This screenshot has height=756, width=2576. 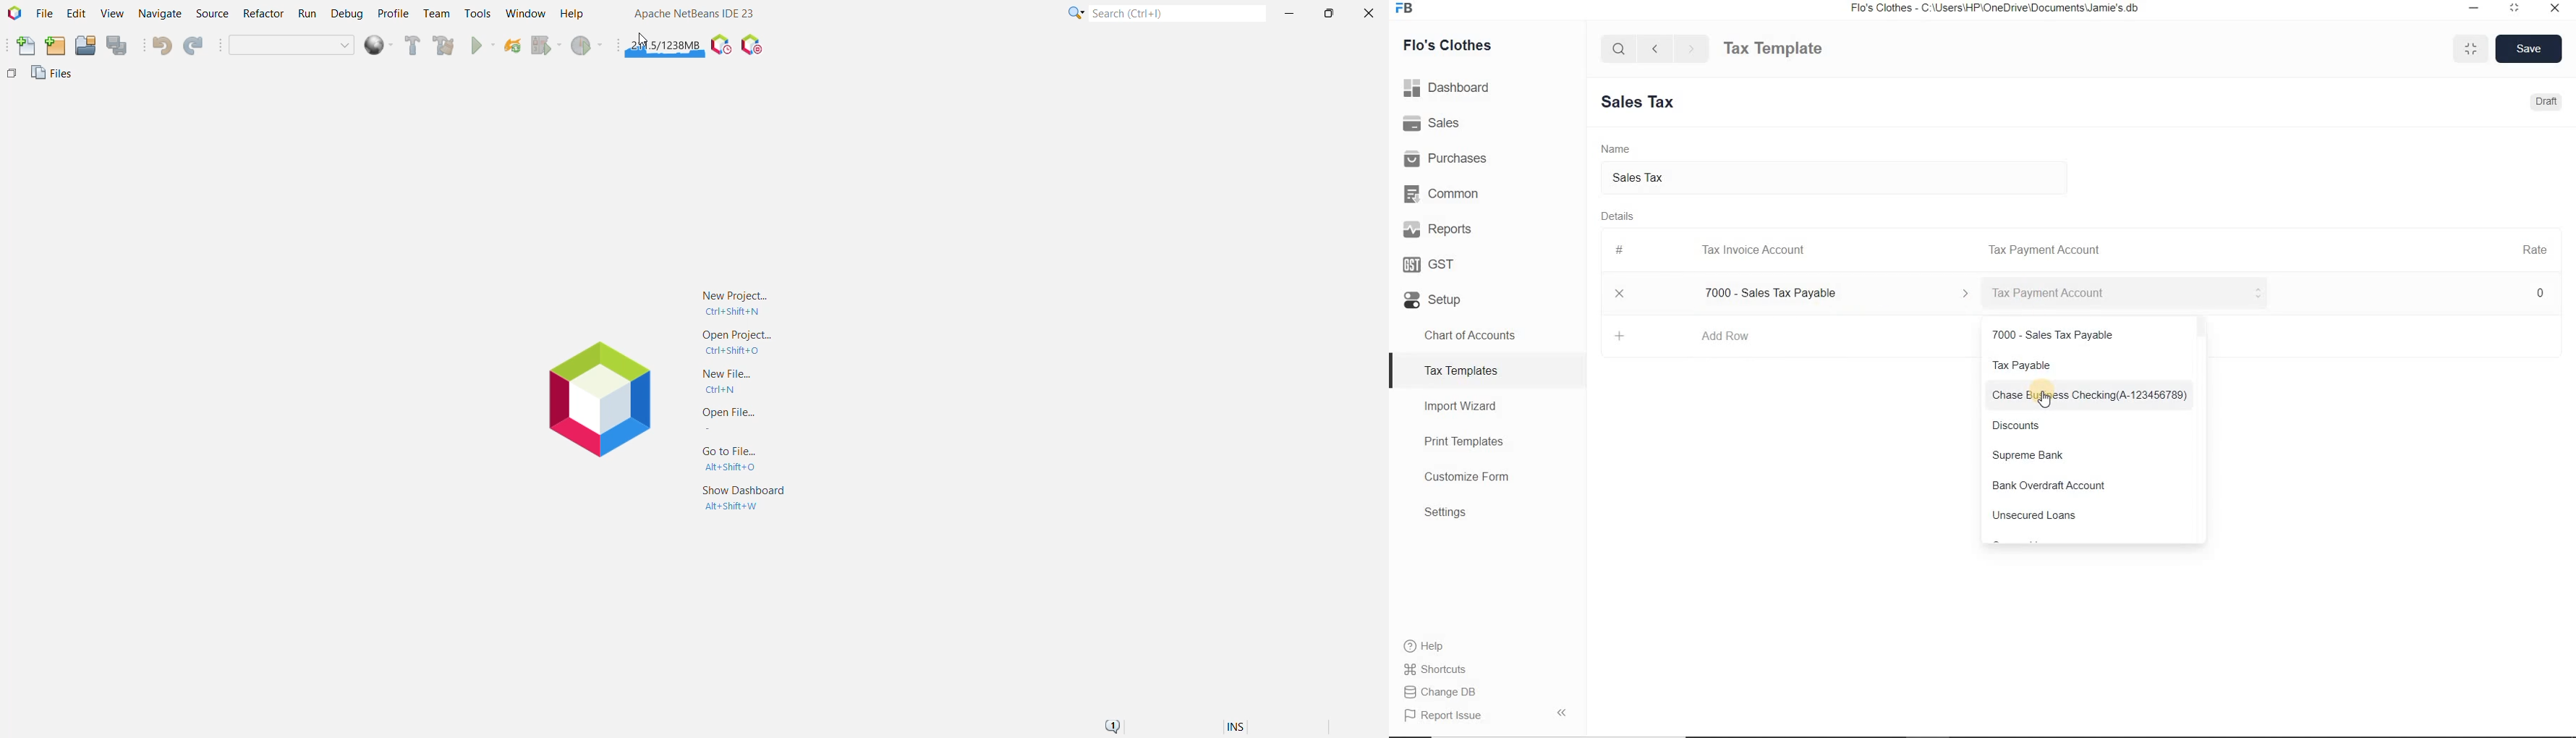 I want to click on Sales, so click(x=1487, y=122).